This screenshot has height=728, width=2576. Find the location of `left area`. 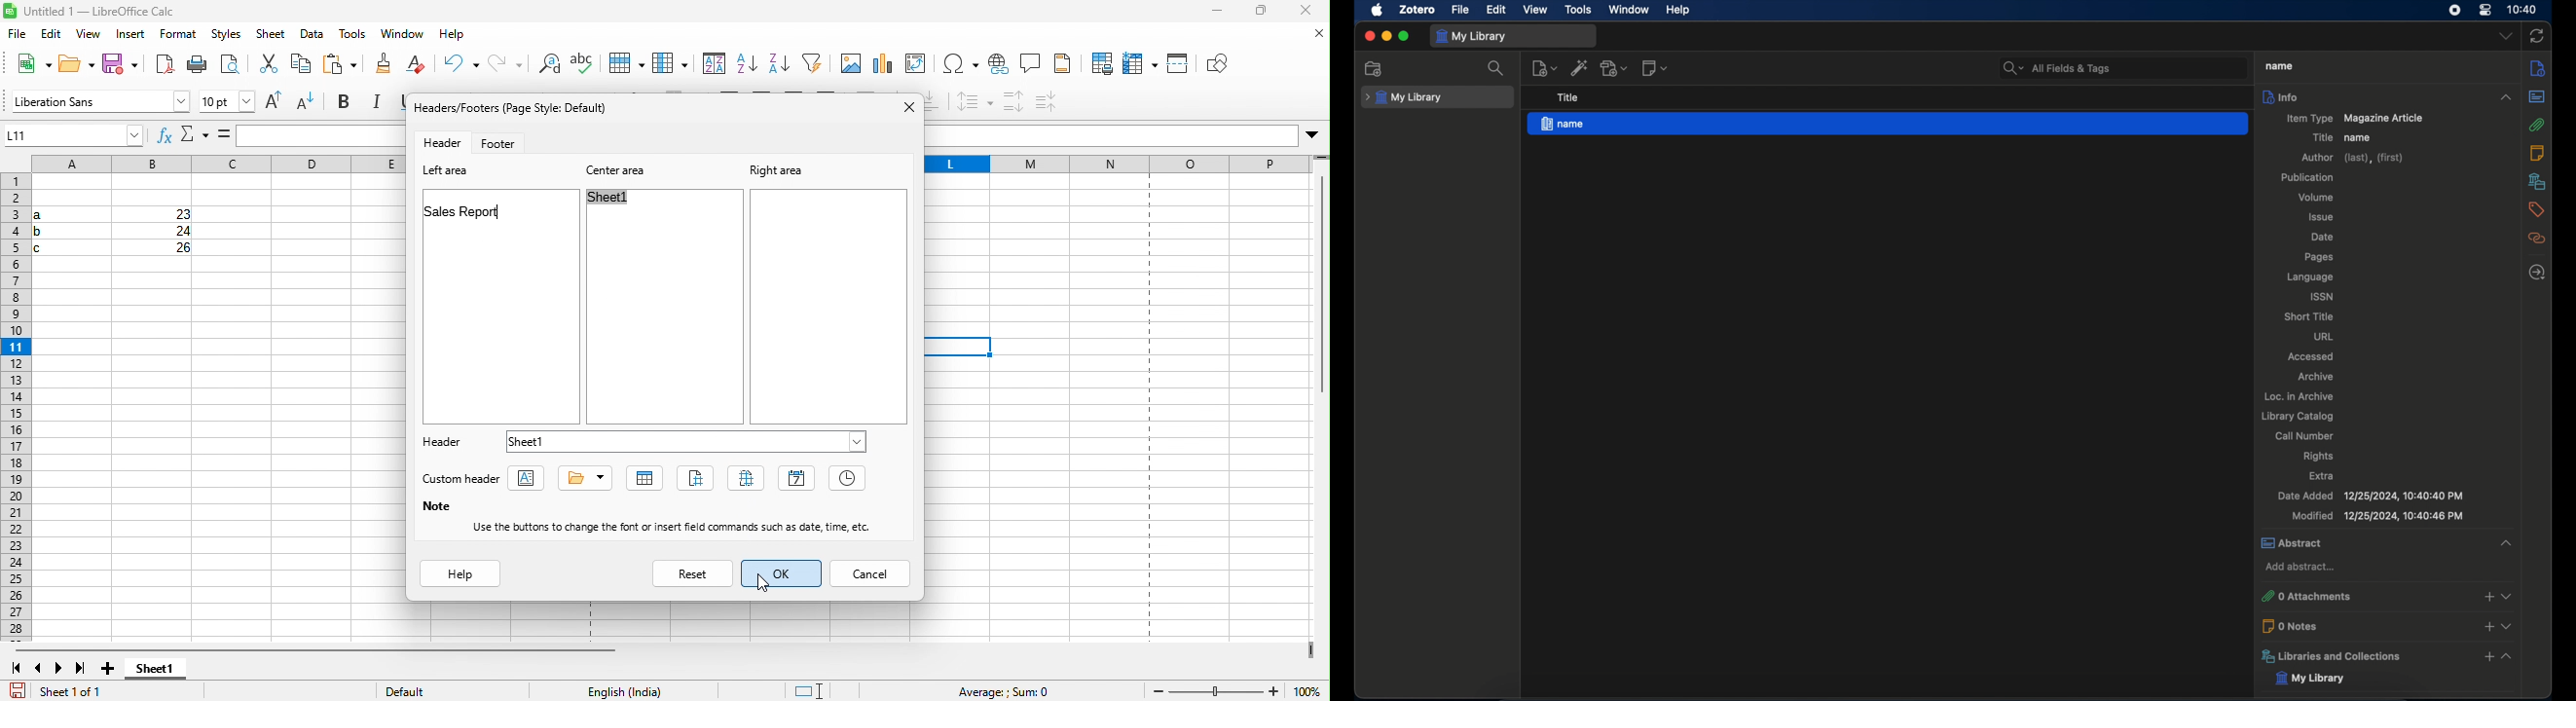

left area is located at coordinates (455, 172).